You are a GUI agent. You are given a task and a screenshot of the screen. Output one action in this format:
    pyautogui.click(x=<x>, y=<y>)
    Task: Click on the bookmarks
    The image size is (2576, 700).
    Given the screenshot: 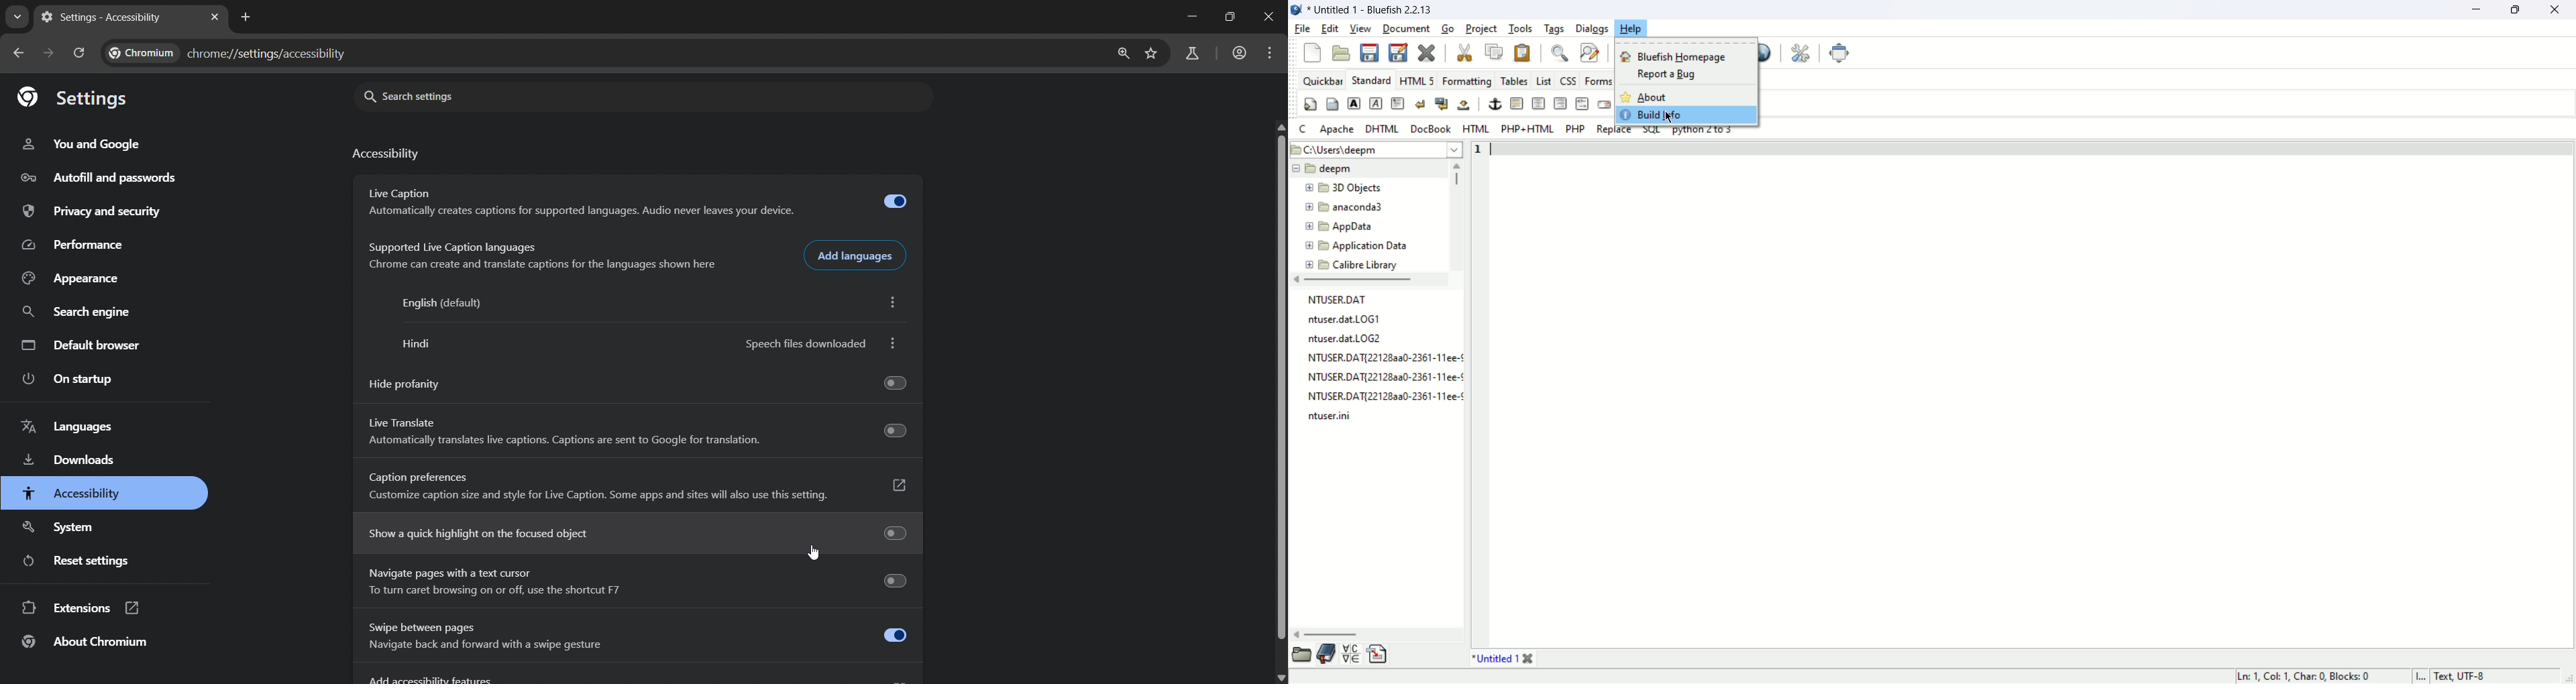 What is the action you would take?
    pyautogui.click(x=1326, y=655)
    